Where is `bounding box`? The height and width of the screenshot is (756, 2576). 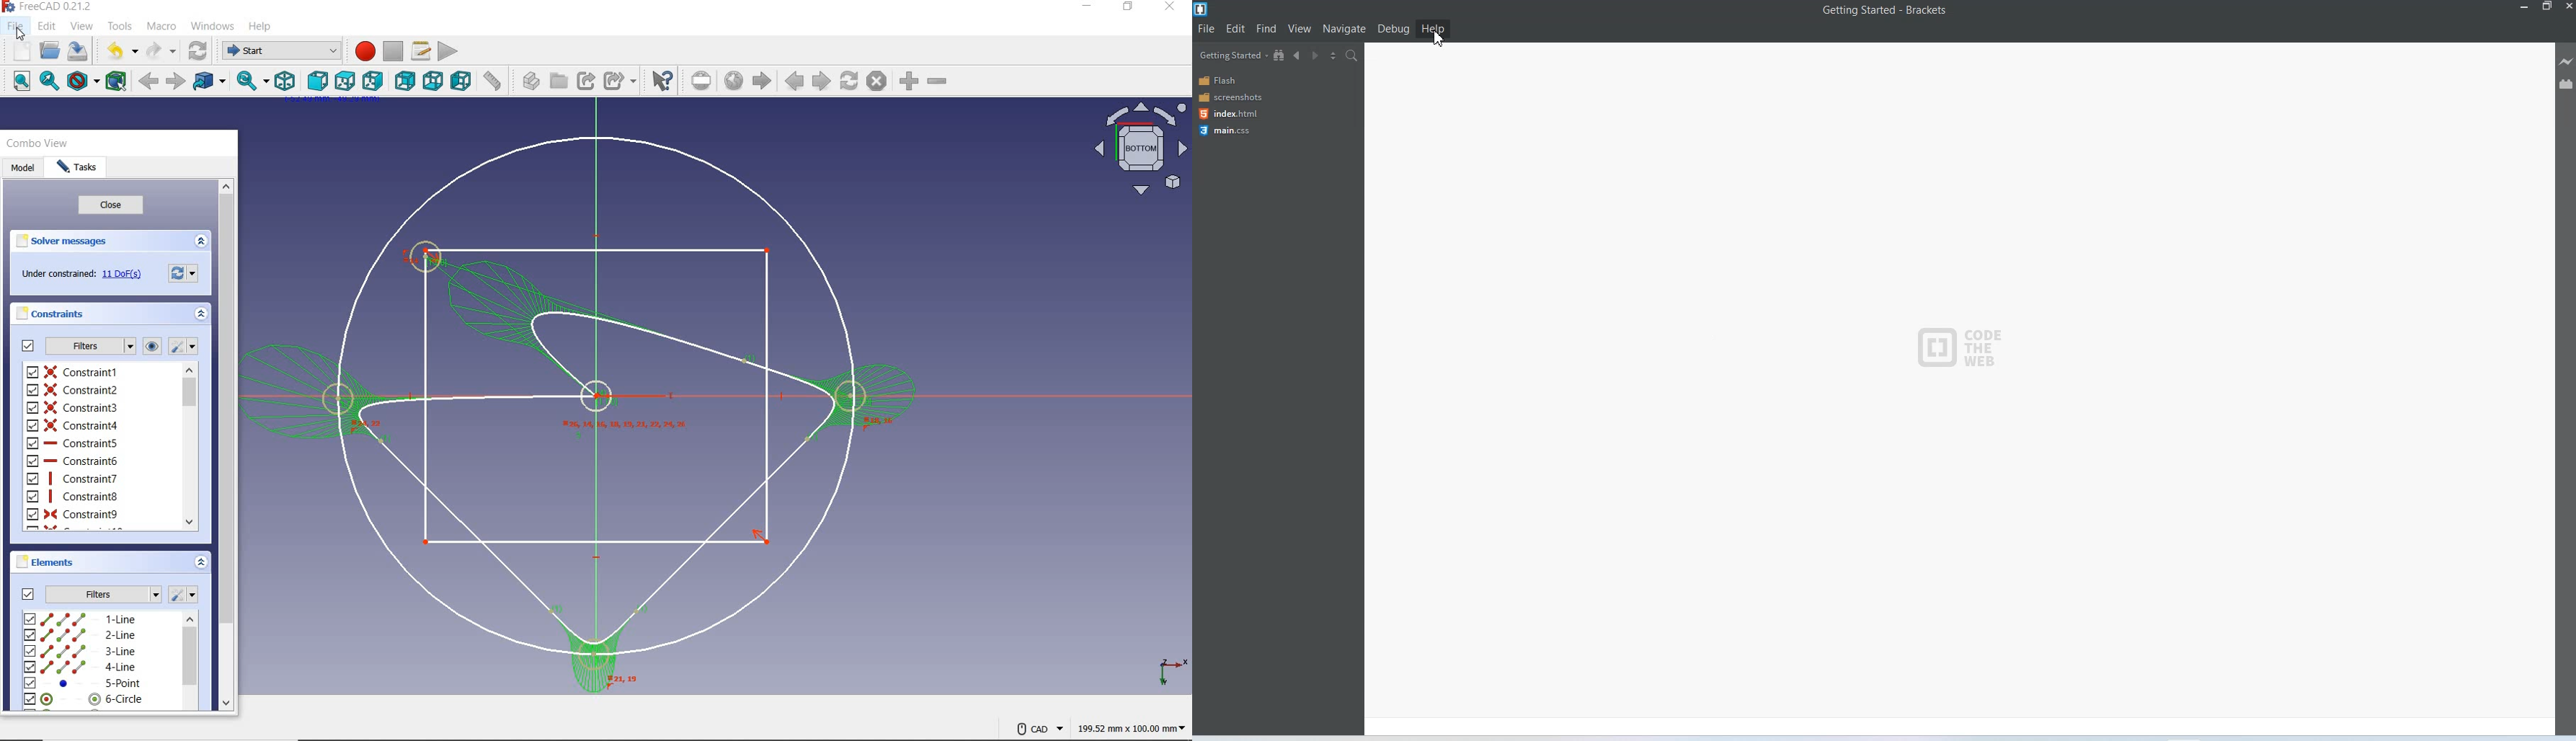 bounding box is located at coordinates (117, 82).